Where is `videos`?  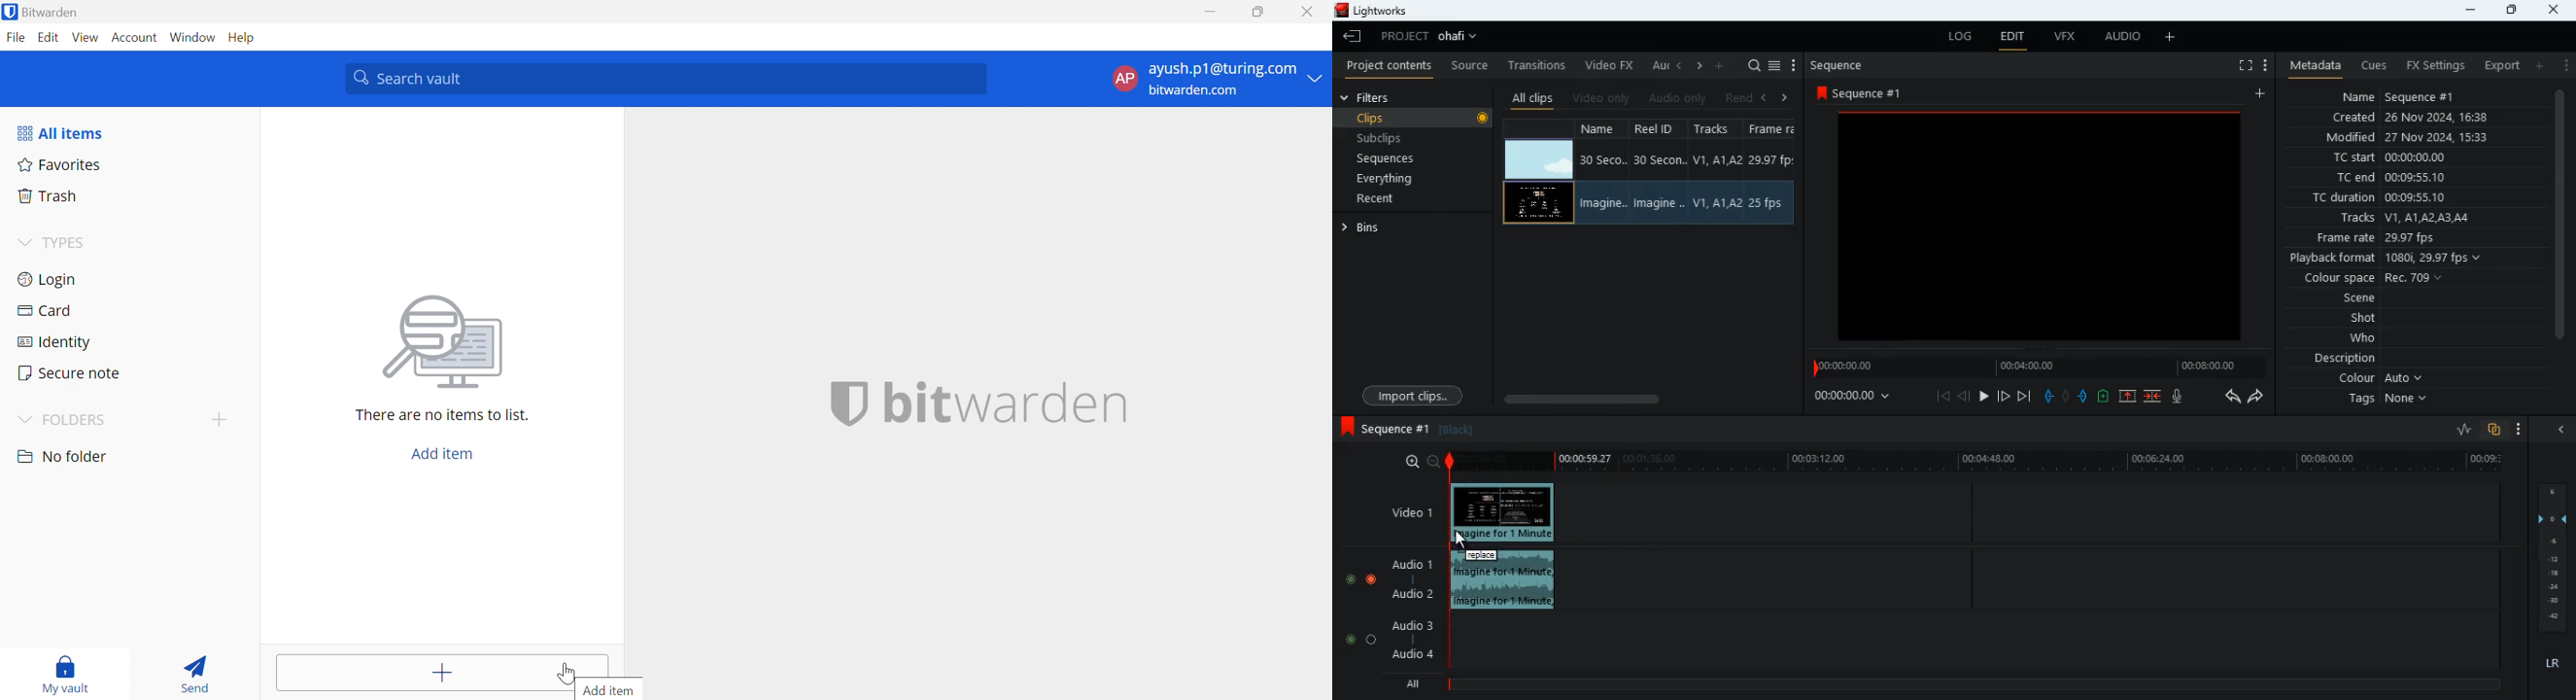
videos is located at coordinates (2038, 228).